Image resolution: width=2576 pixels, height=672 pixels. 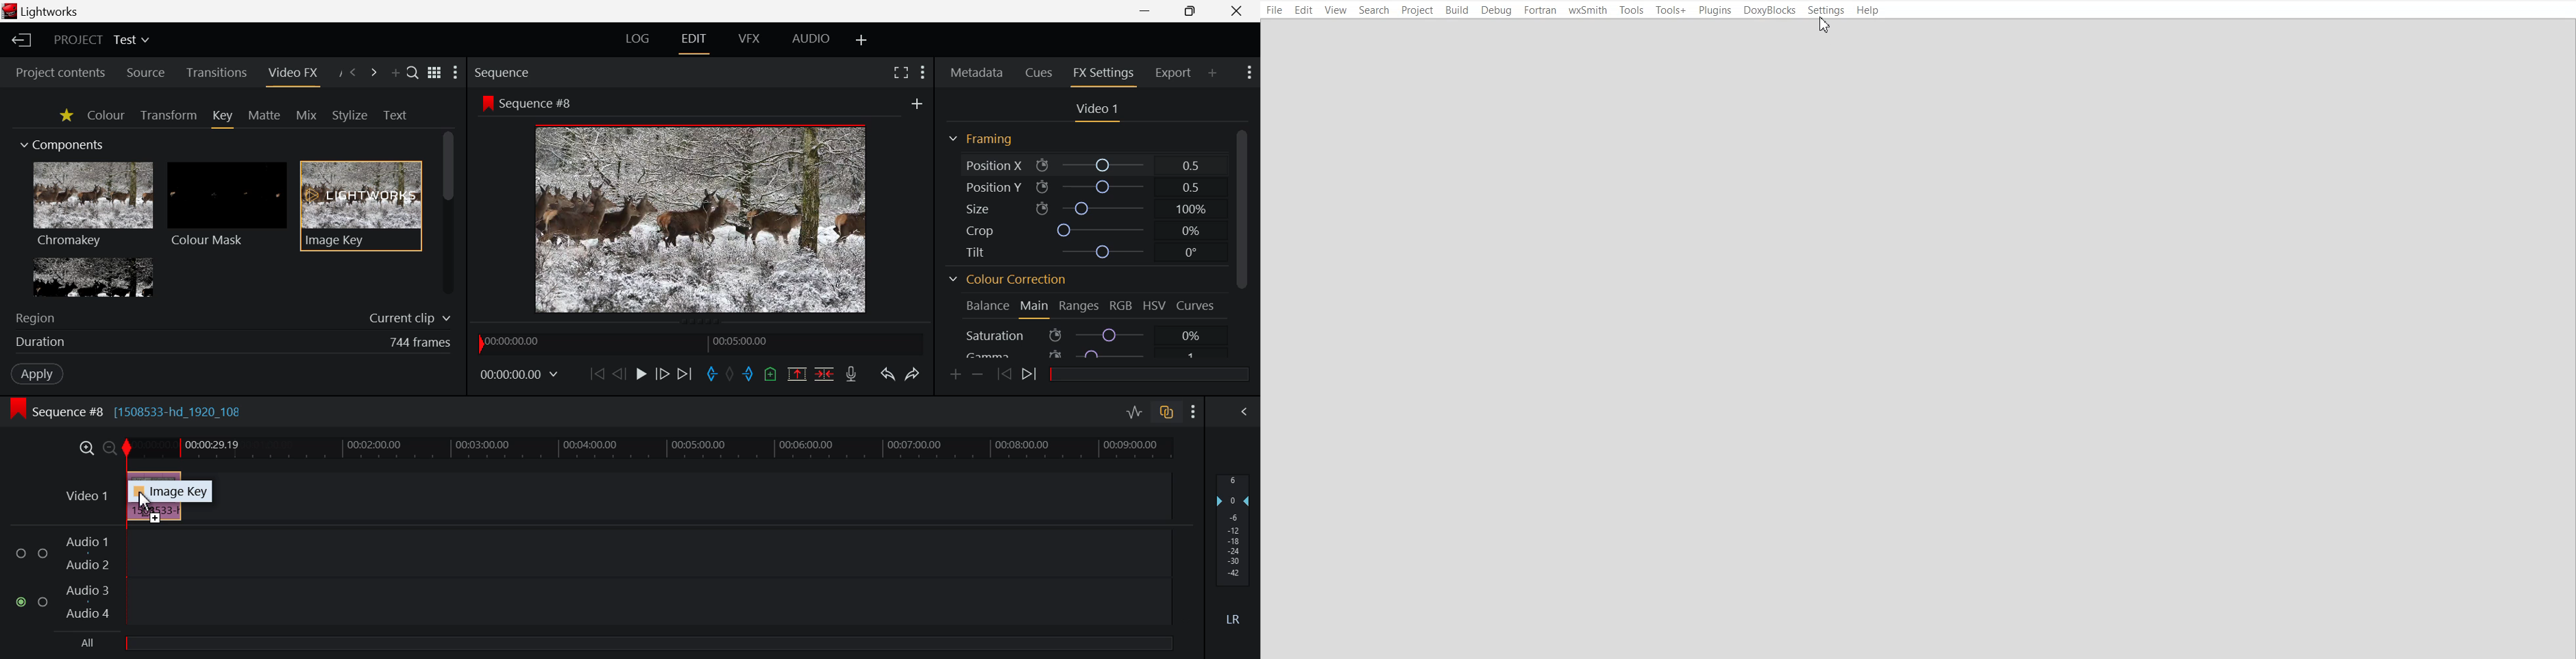 What do you see at coordinates (92, 277) in the screenshot?
I see `Lumakey` at bounding box center [92, 277].